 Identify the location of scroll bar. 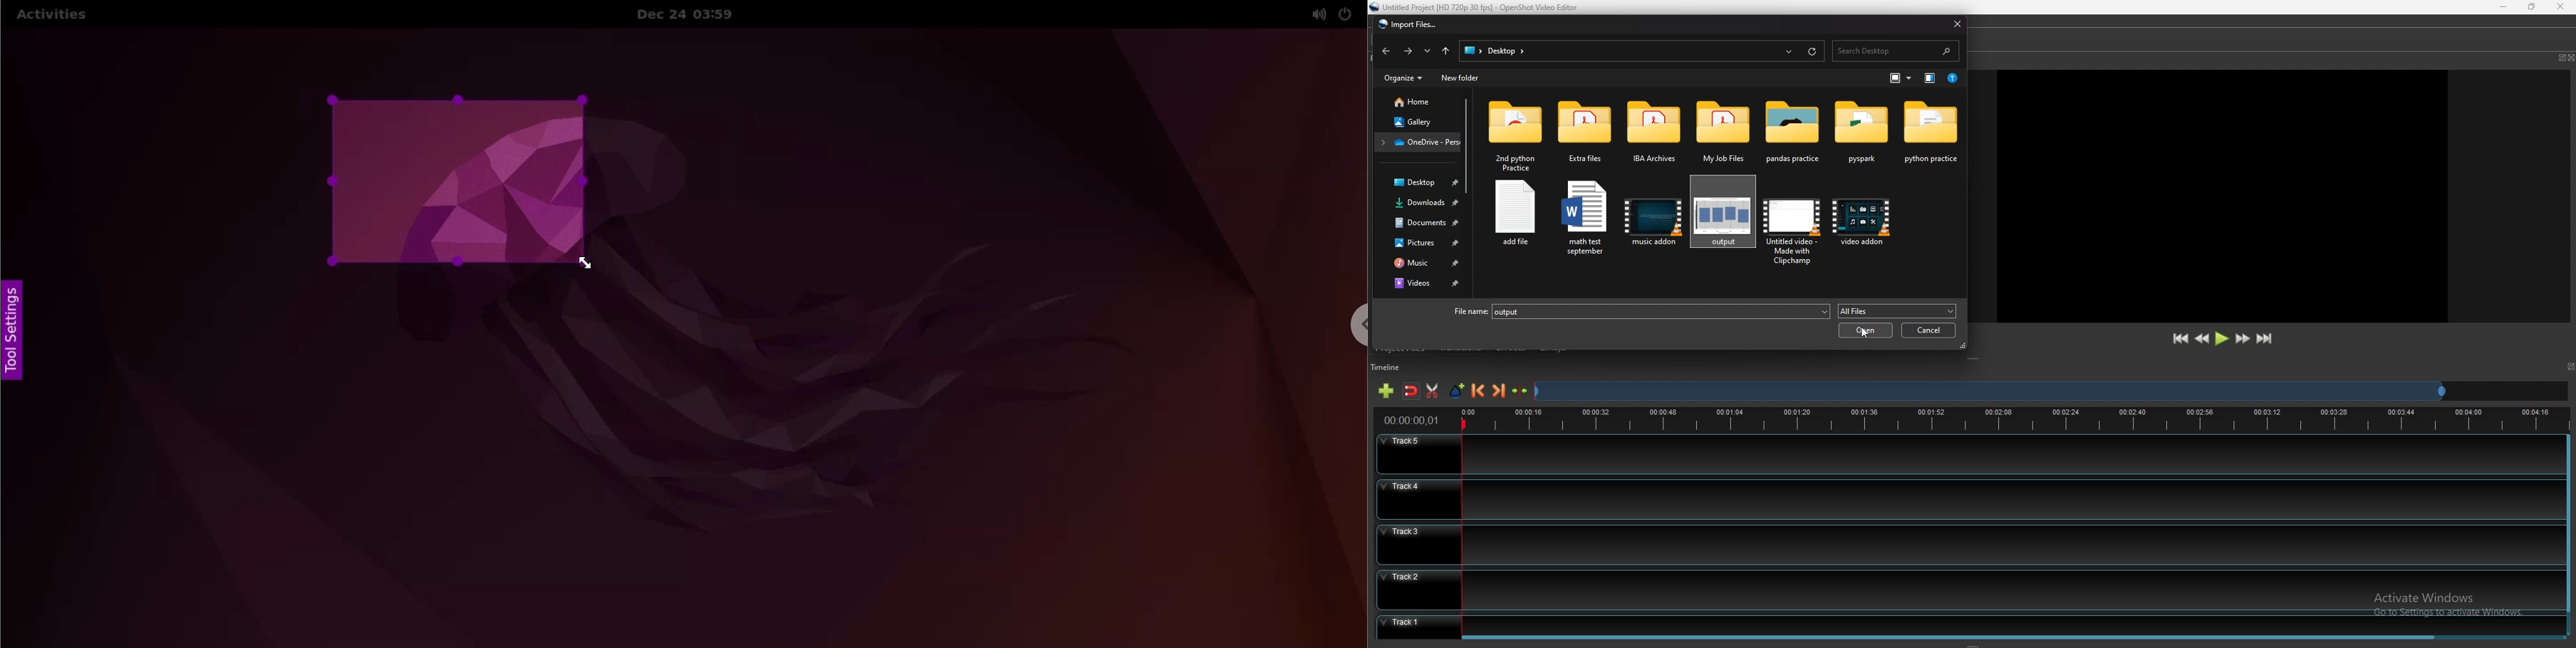
(2569, 533).